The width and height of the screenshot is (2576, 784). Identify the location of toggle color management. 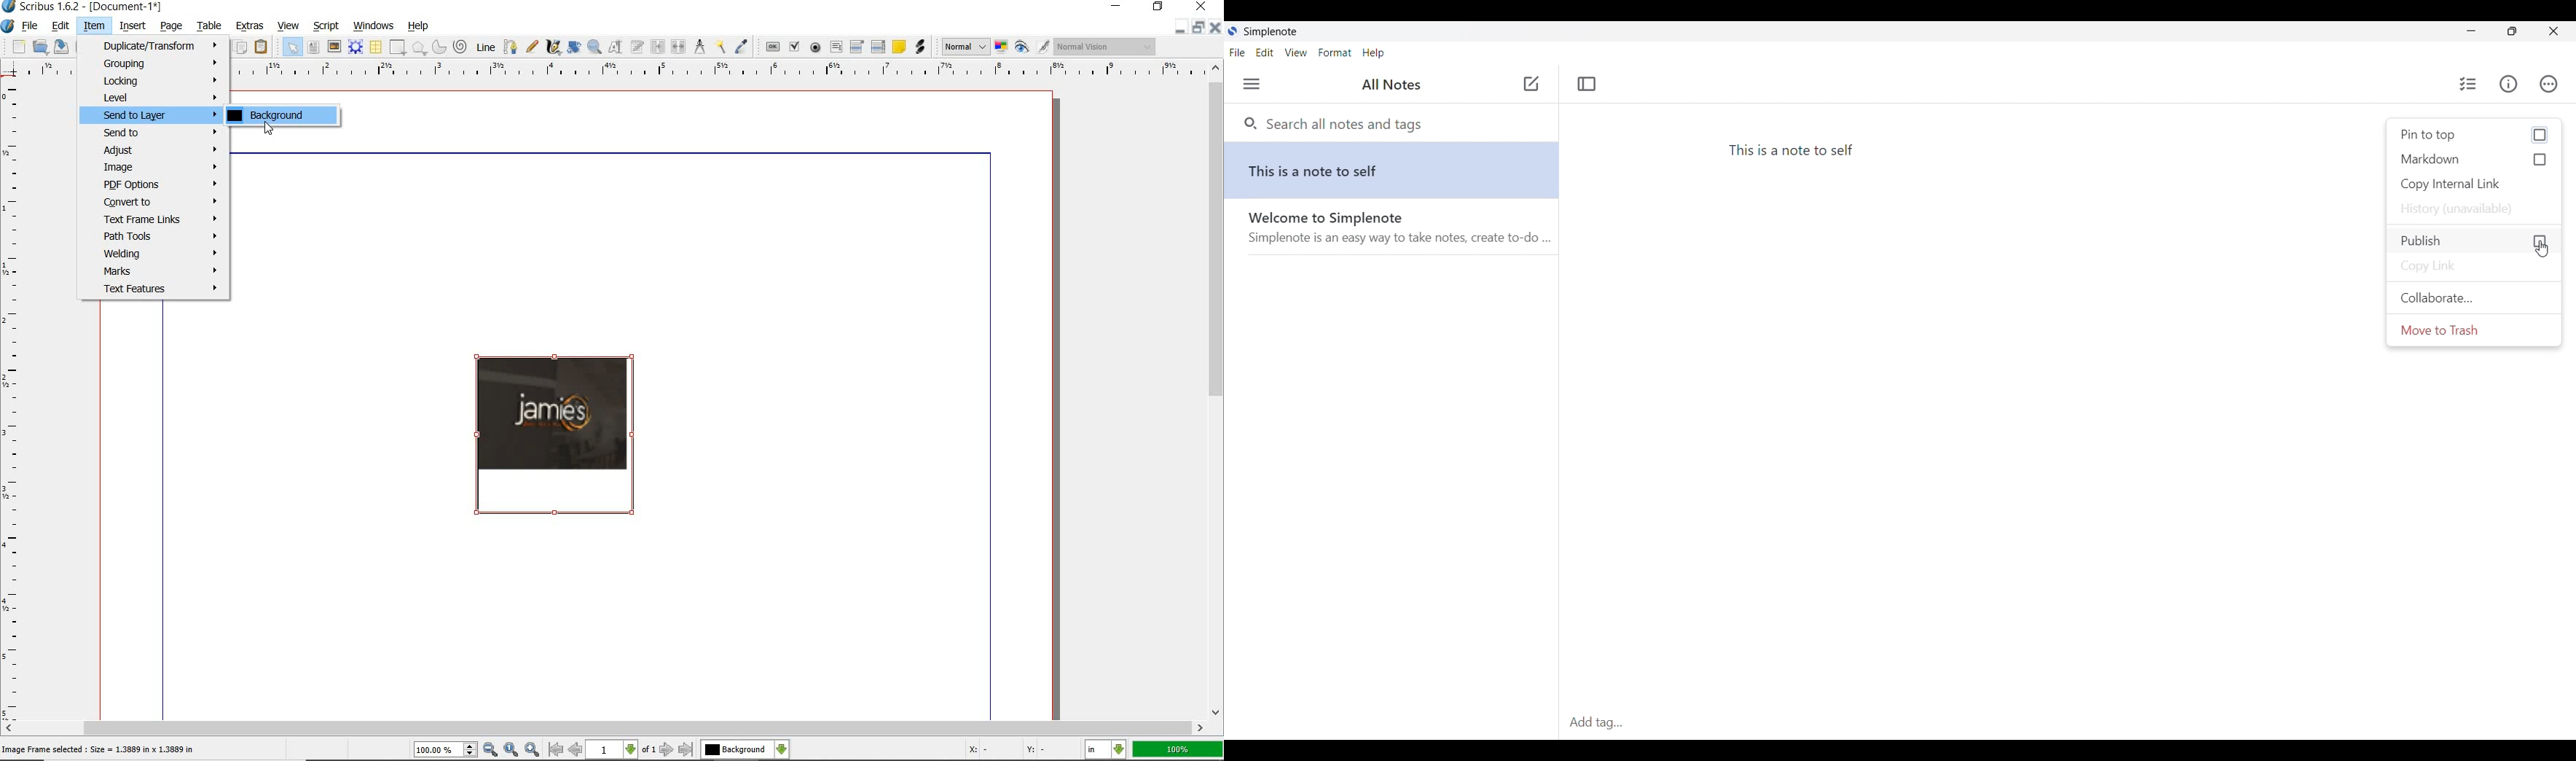
(1000, 47).